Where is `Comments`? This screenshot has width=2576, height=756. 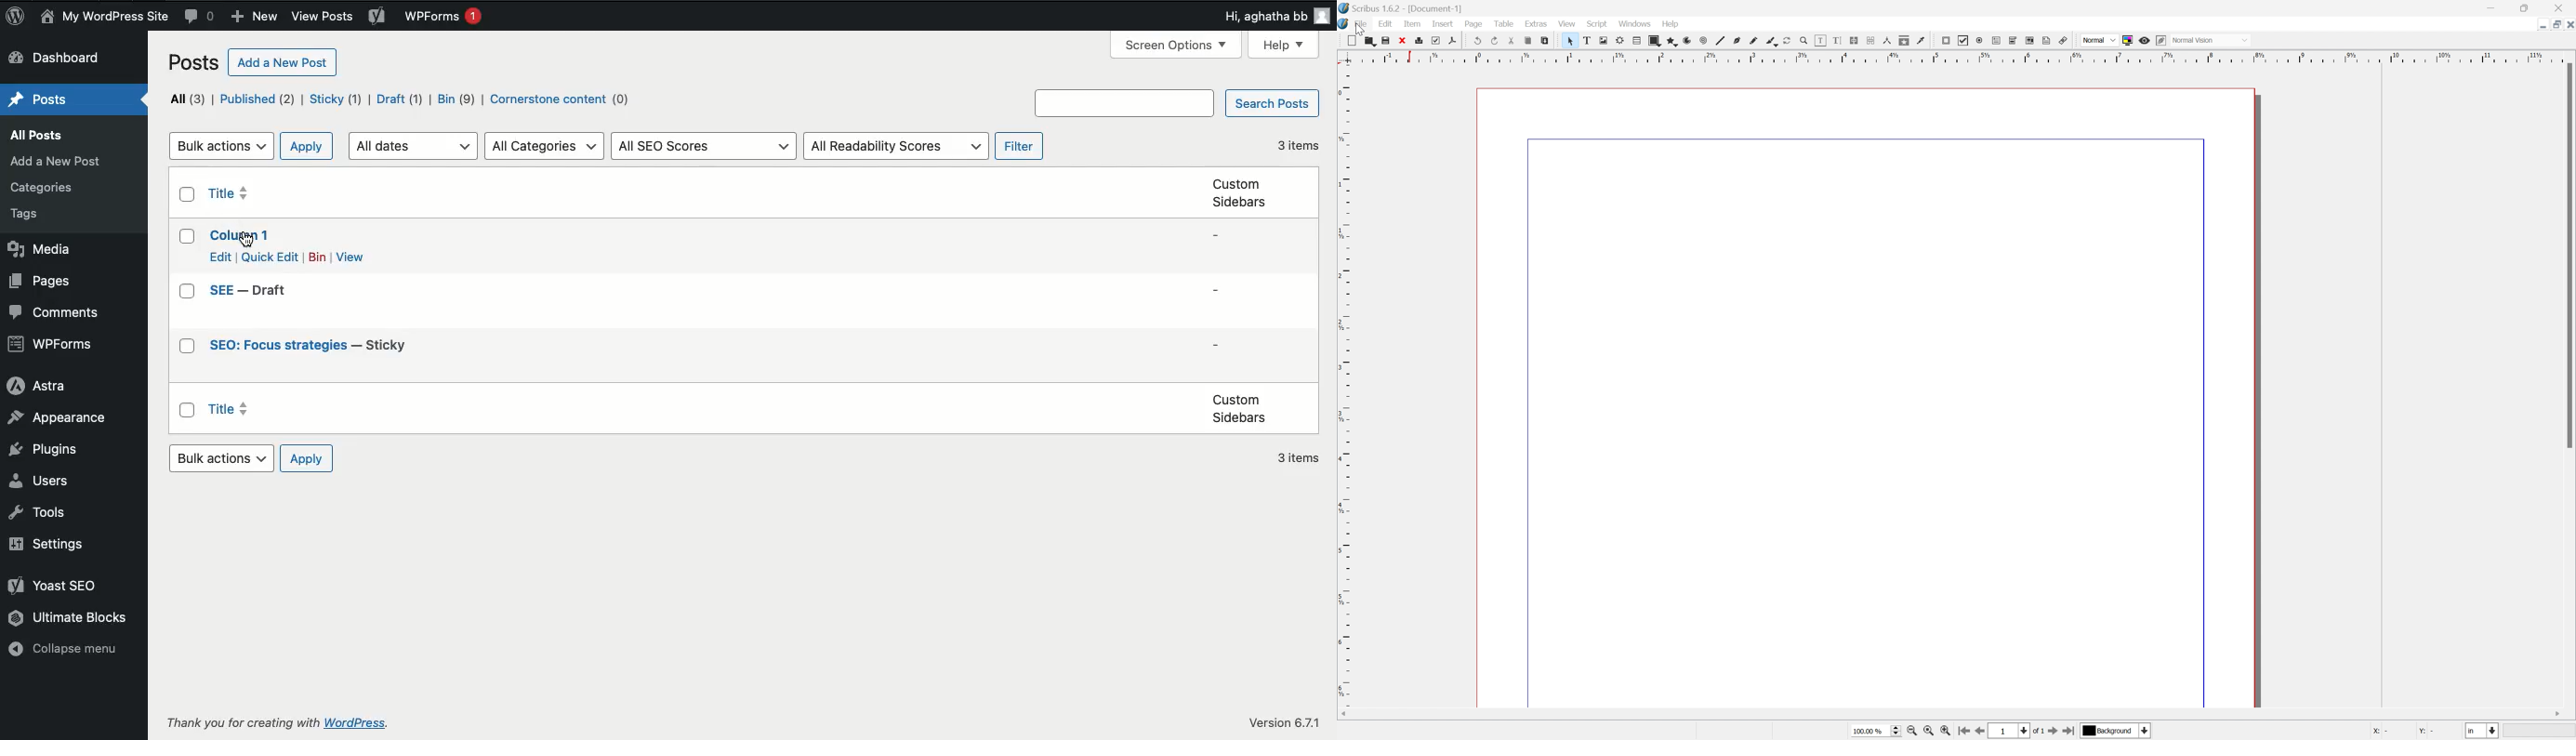
Comments is located at coordinates (201, 17).